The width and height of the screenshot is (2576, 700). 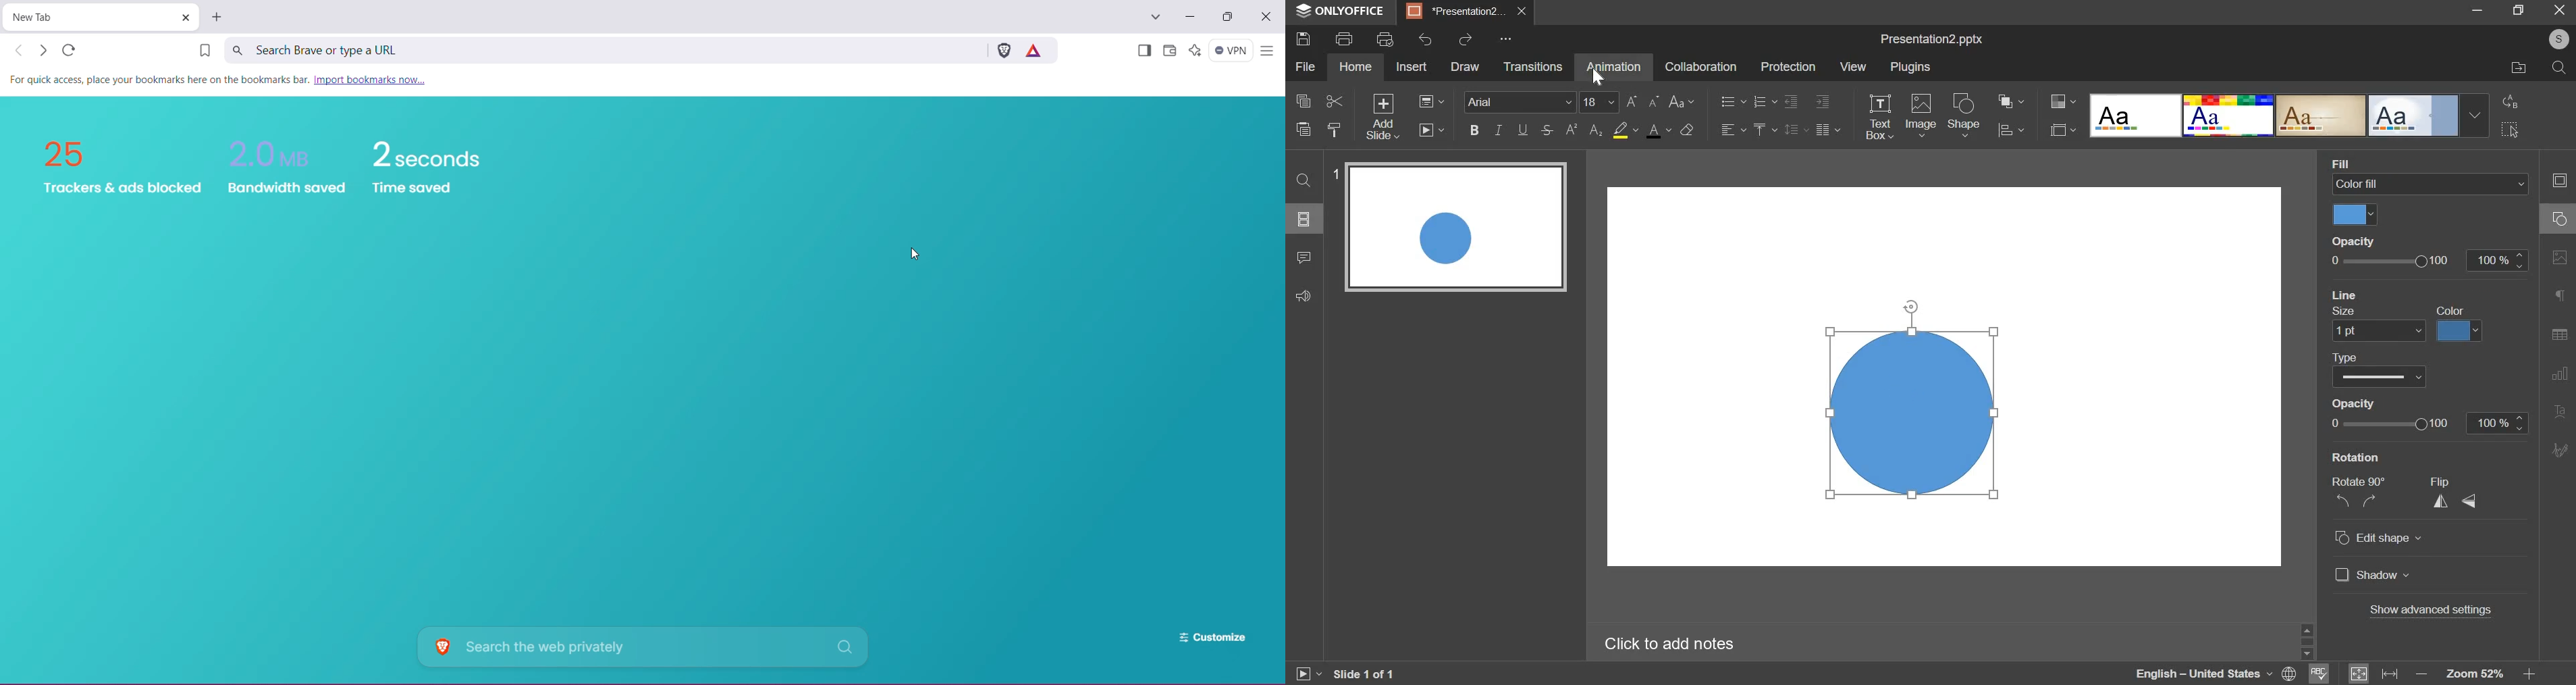 I want to click on ‘Show Background graphics, so click(x=2398, y=455).